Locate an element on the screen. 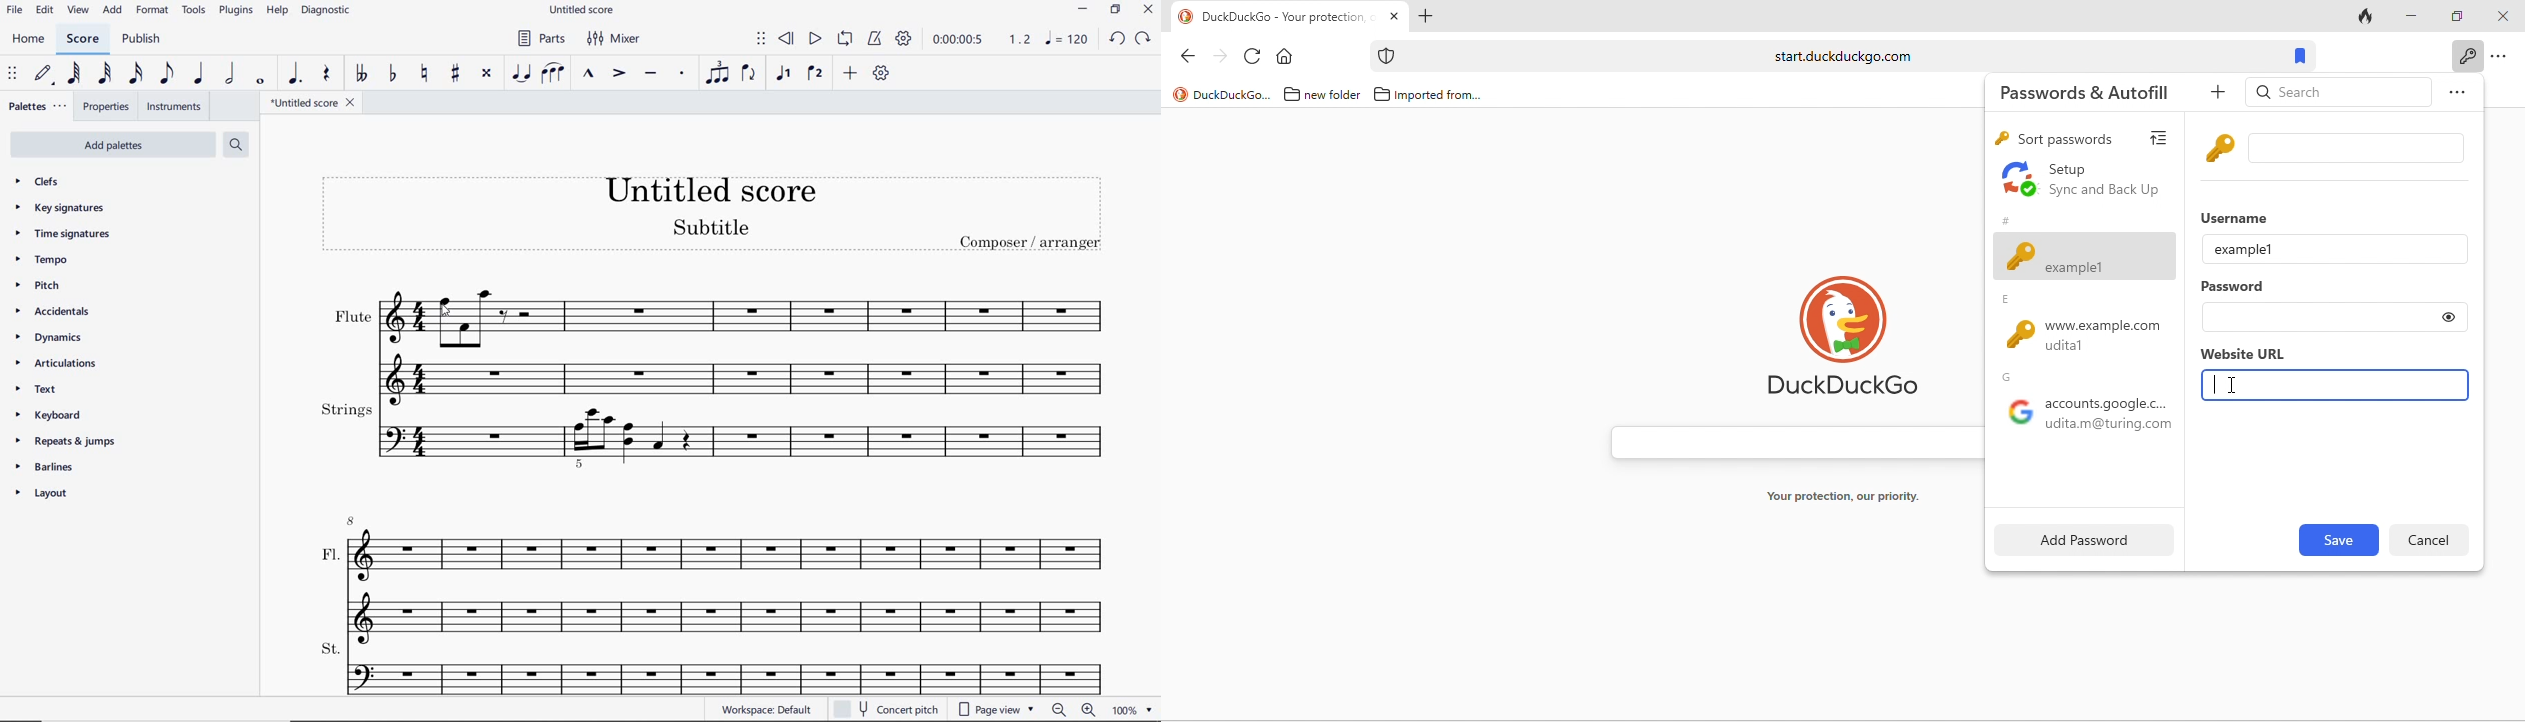 The width and height of the screenshot is (2548, 728). LOOP PLAYBACK is located at coordinates (845, 39).